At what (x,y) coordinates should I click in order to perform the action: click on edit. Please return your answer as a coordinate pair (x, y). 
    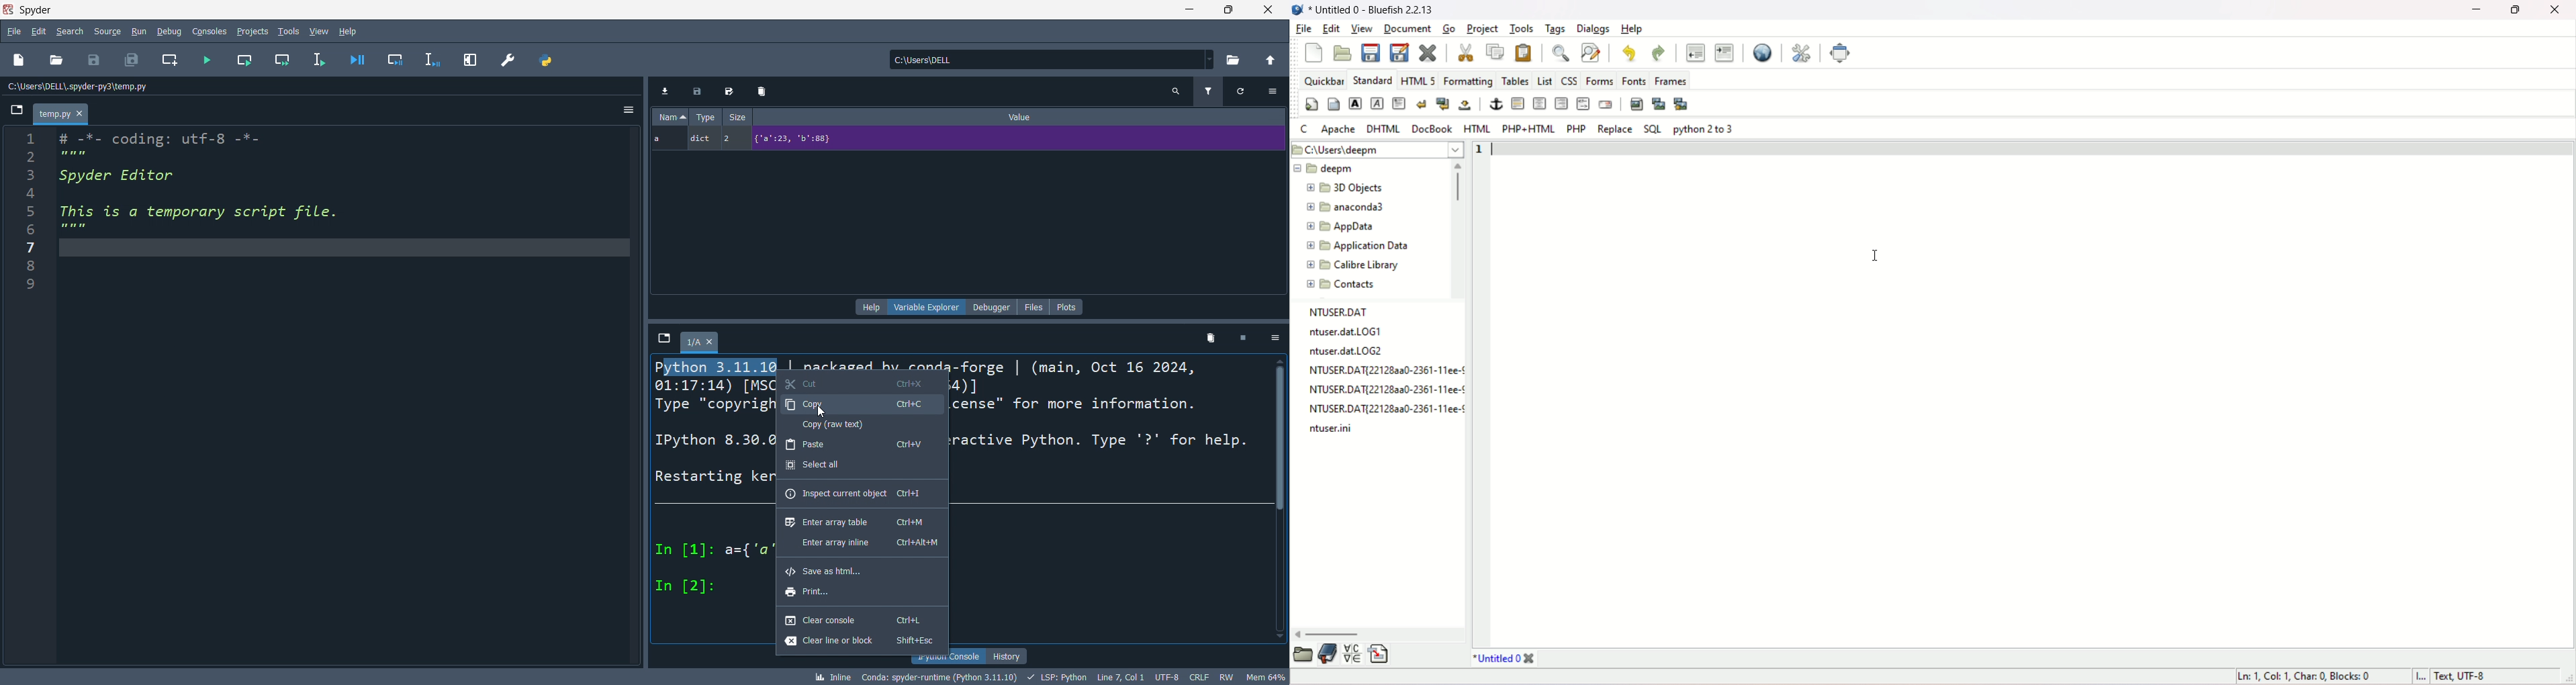
    Looking at the image, I should click on (39, 31).